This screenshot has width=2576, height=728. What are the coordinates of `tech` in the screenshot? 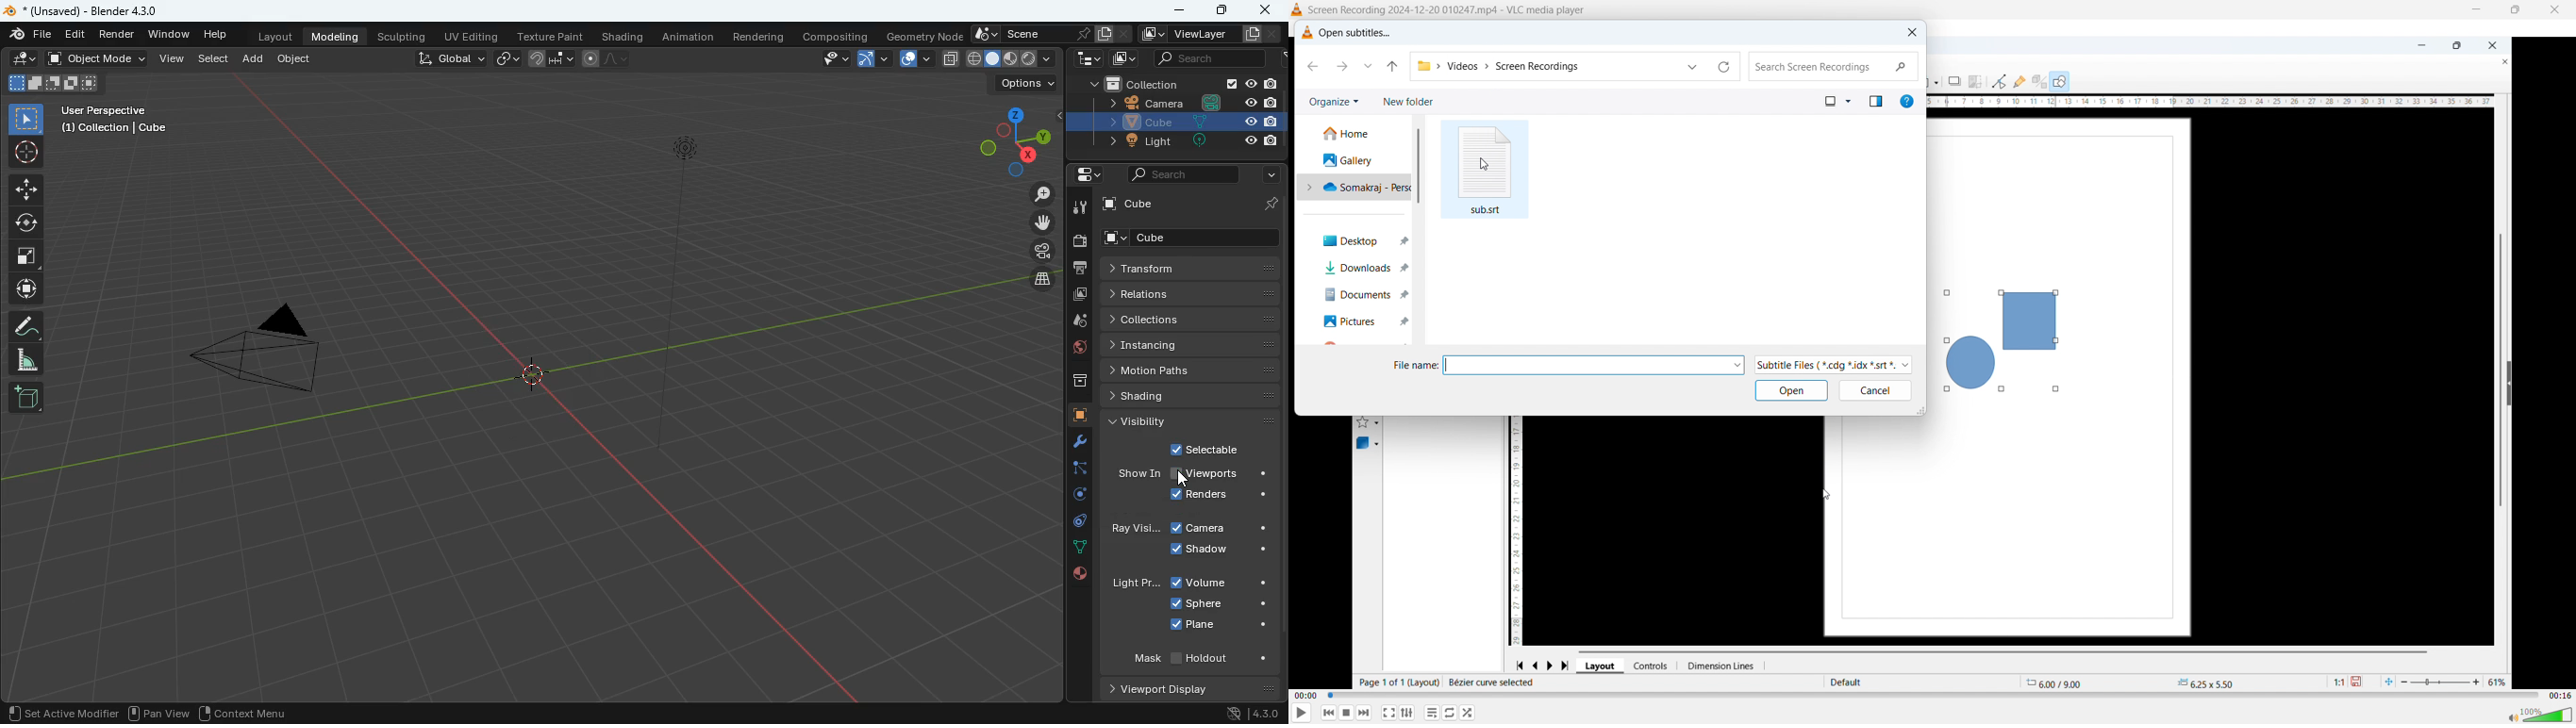 It's located at (1084, 59).